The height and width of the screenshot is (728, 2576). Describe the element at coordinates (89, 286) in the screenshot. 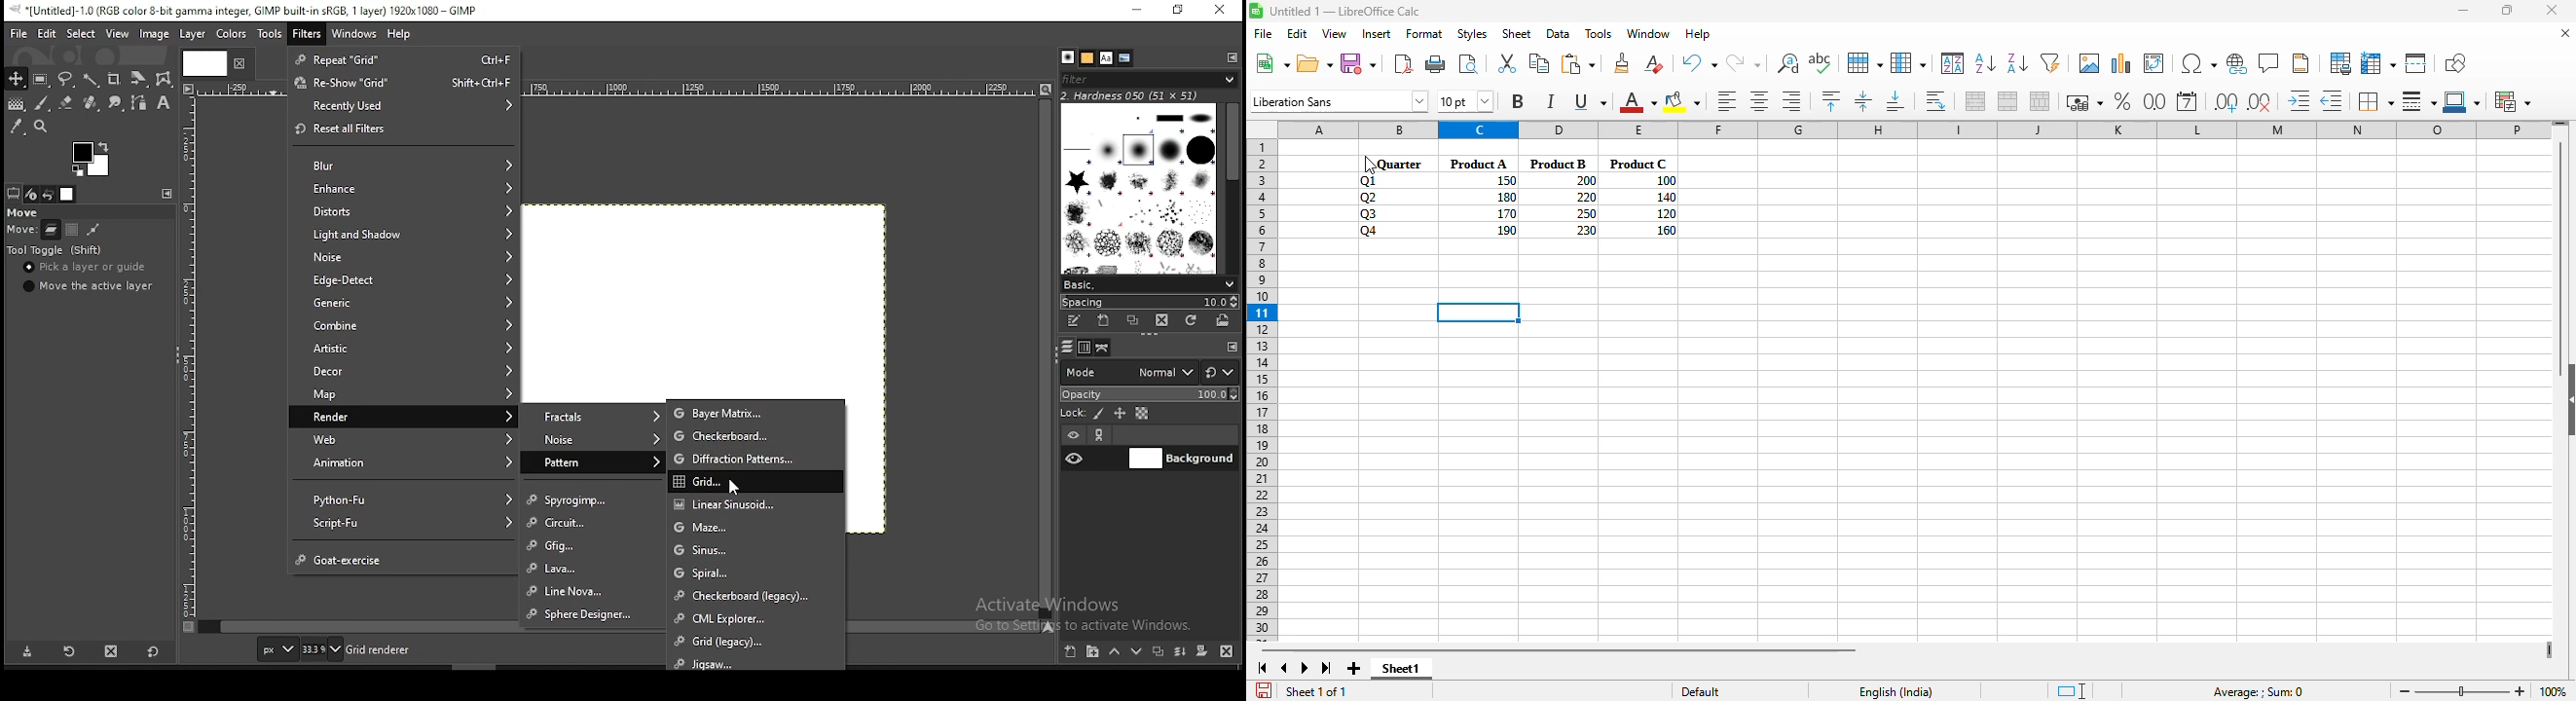

I see `move the active layer` at that location.